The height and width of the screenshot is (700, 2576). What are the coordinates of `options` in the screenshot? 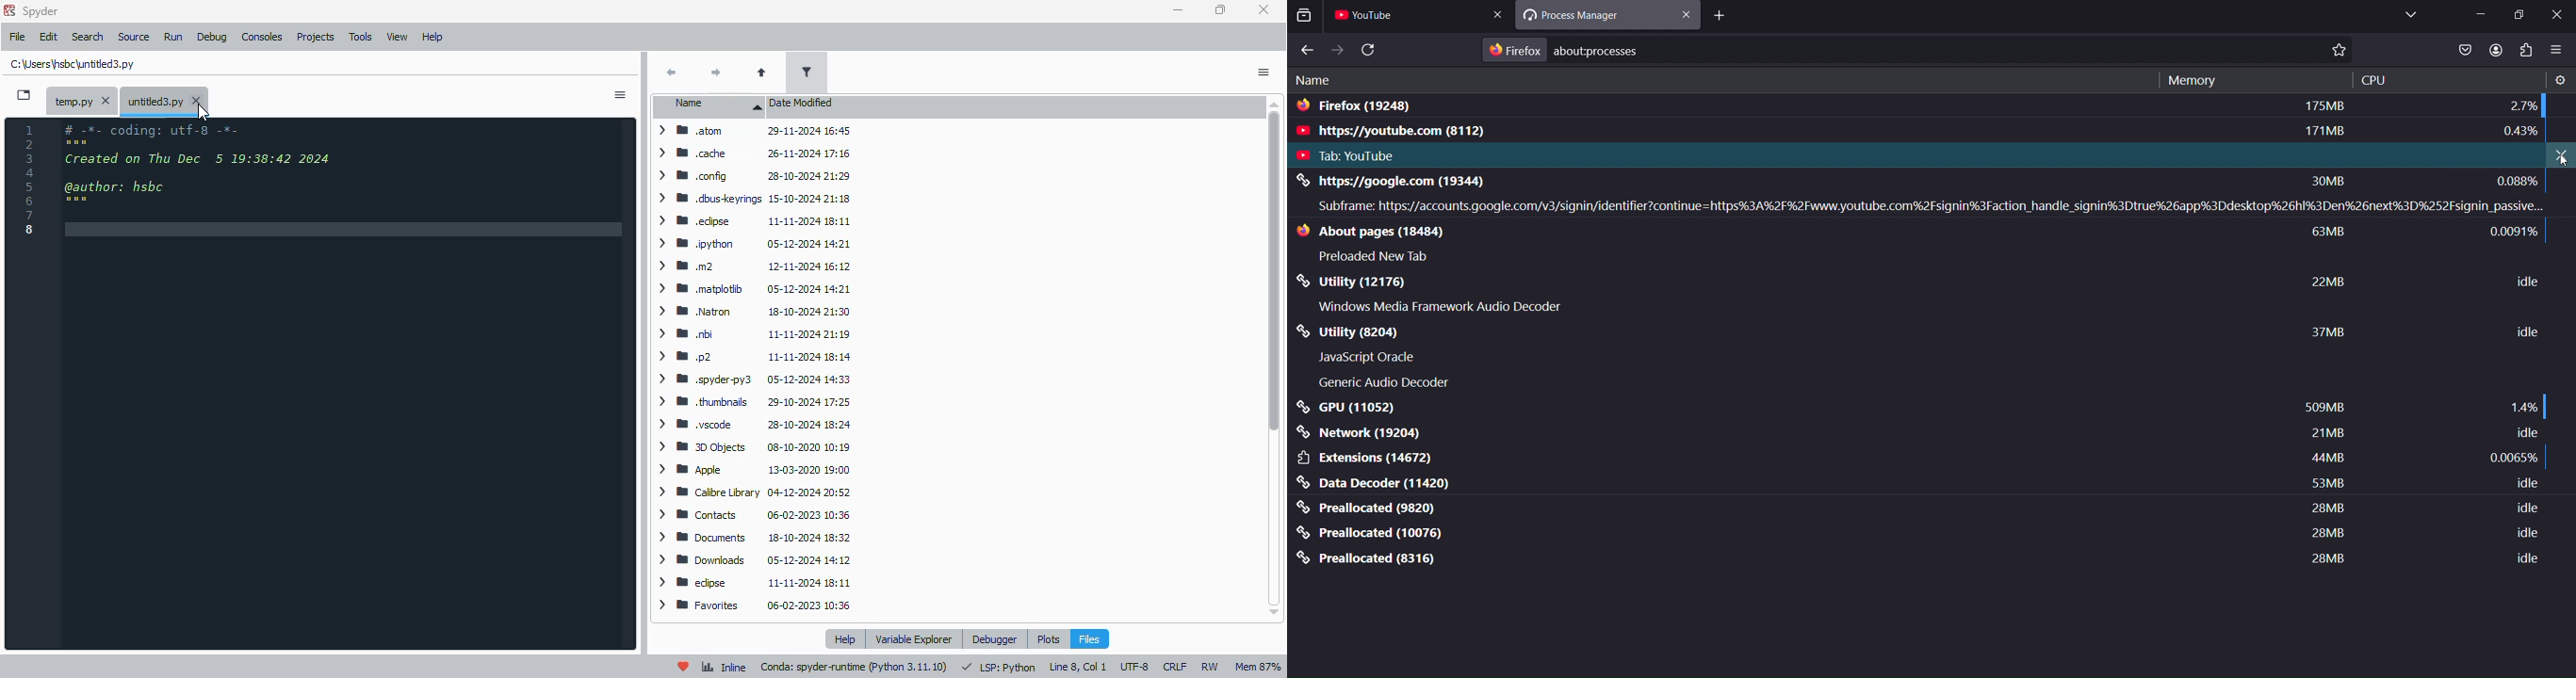 It's located at (620, 94).